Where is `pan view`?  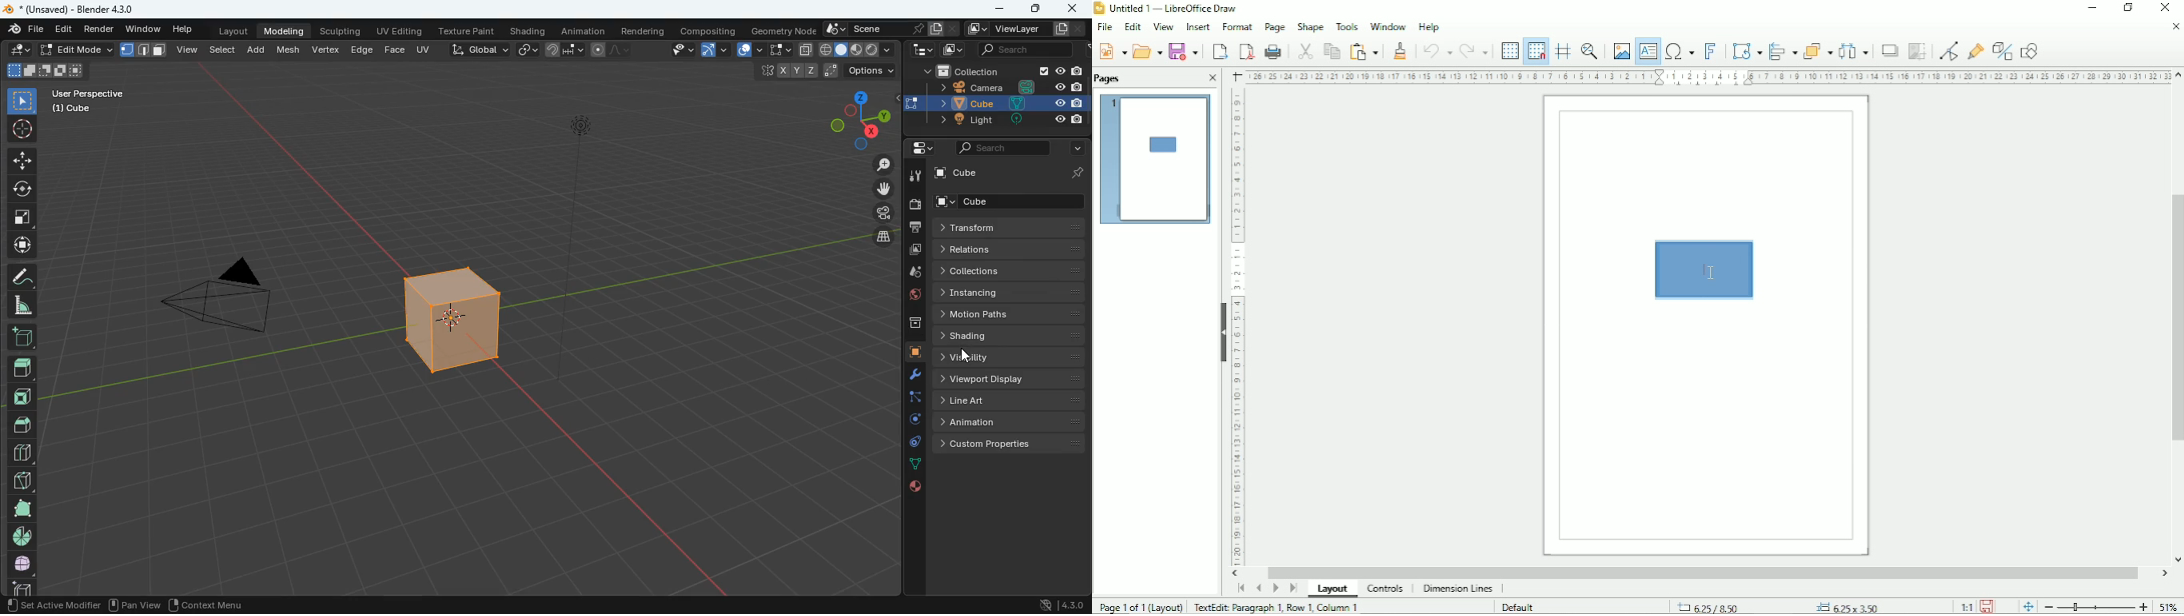 pan view is located at coordinates (134, 604).